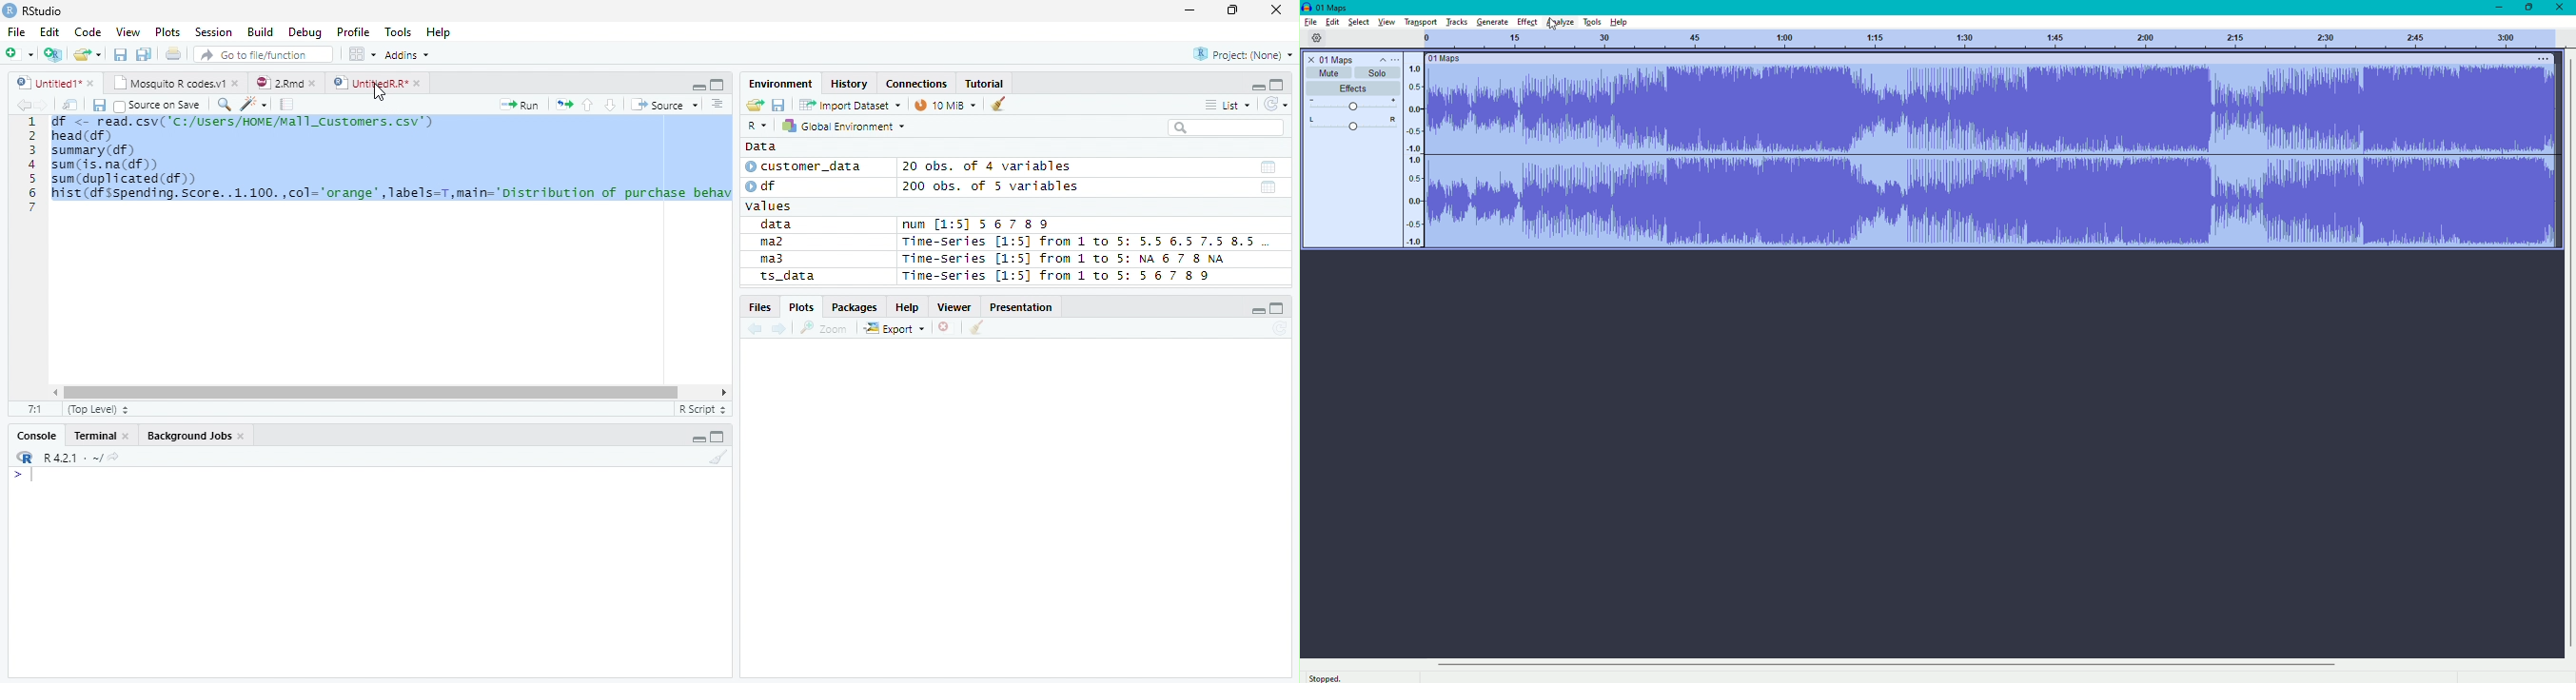  Describe the element at coordinates (988, 168) in the screenshot. I see `20 obs. of 4 variables` at that location.